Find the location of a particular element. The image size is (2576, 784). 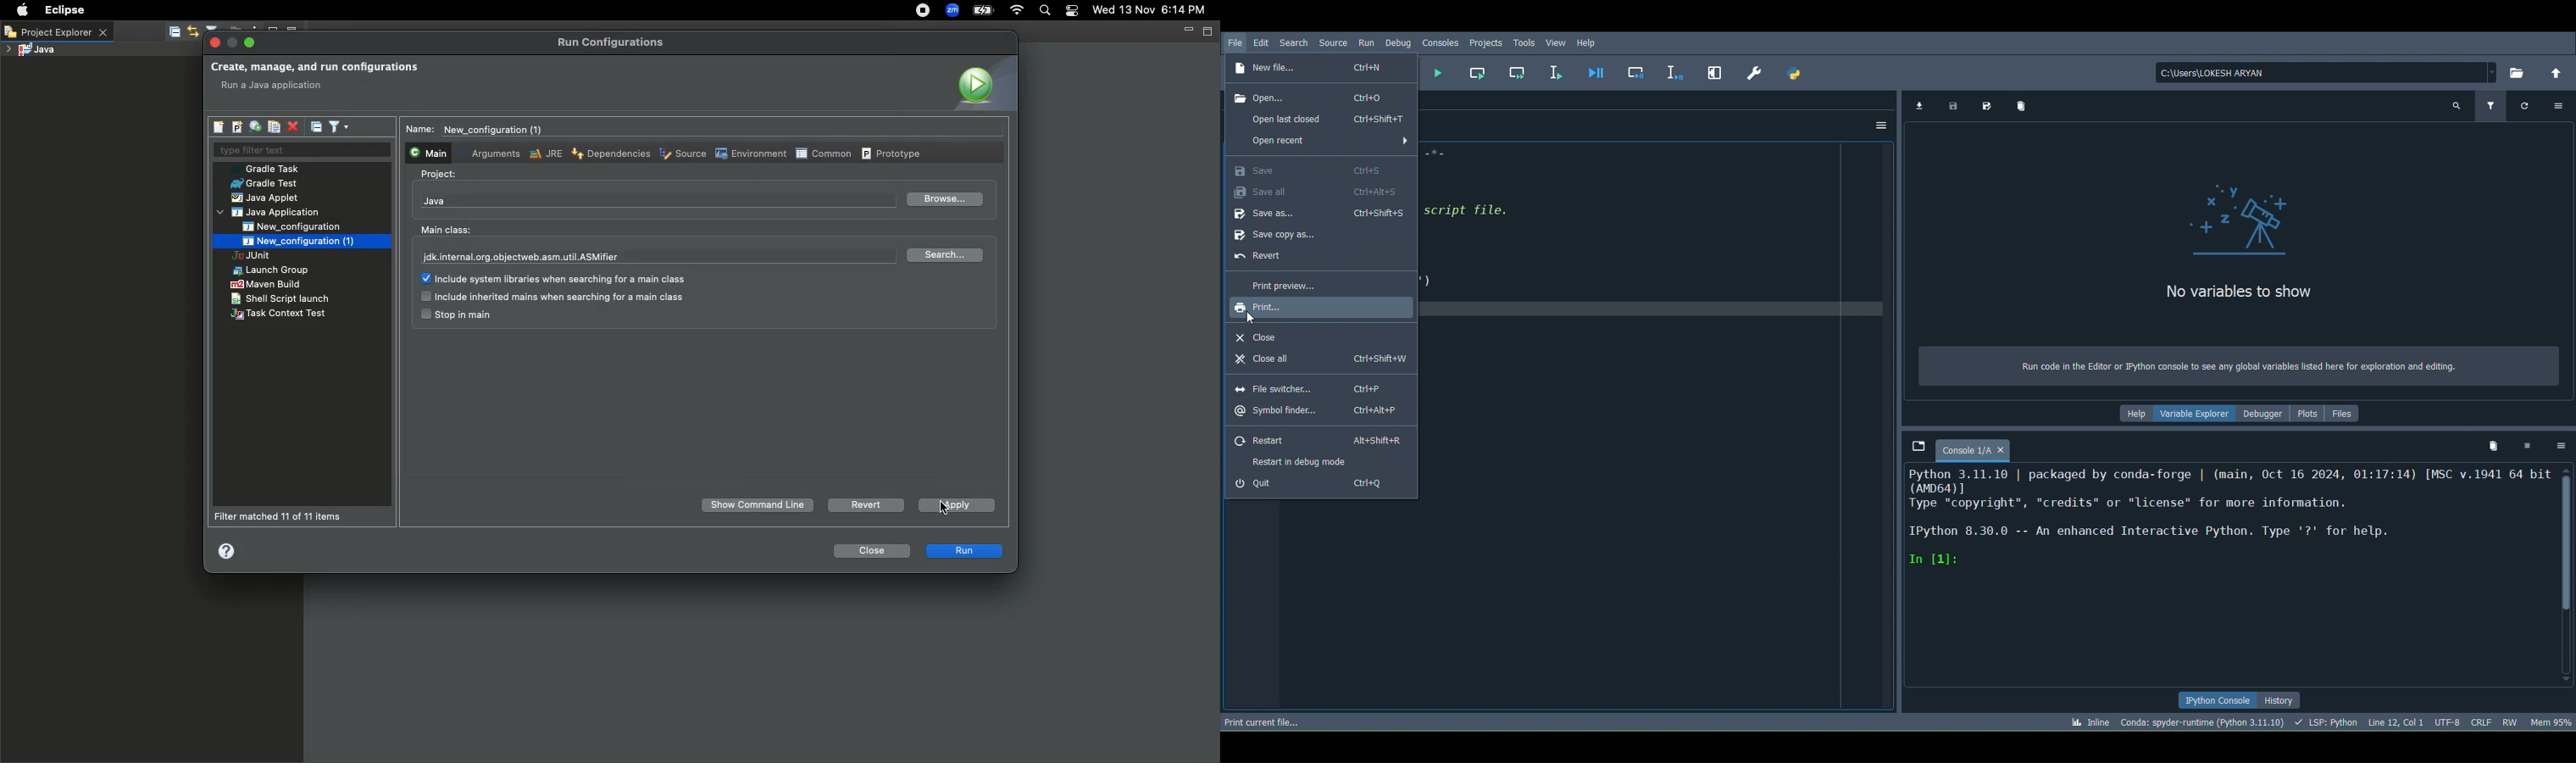

Search variable names and types (Ctrl + F) is located at coordinates (2457, 106).